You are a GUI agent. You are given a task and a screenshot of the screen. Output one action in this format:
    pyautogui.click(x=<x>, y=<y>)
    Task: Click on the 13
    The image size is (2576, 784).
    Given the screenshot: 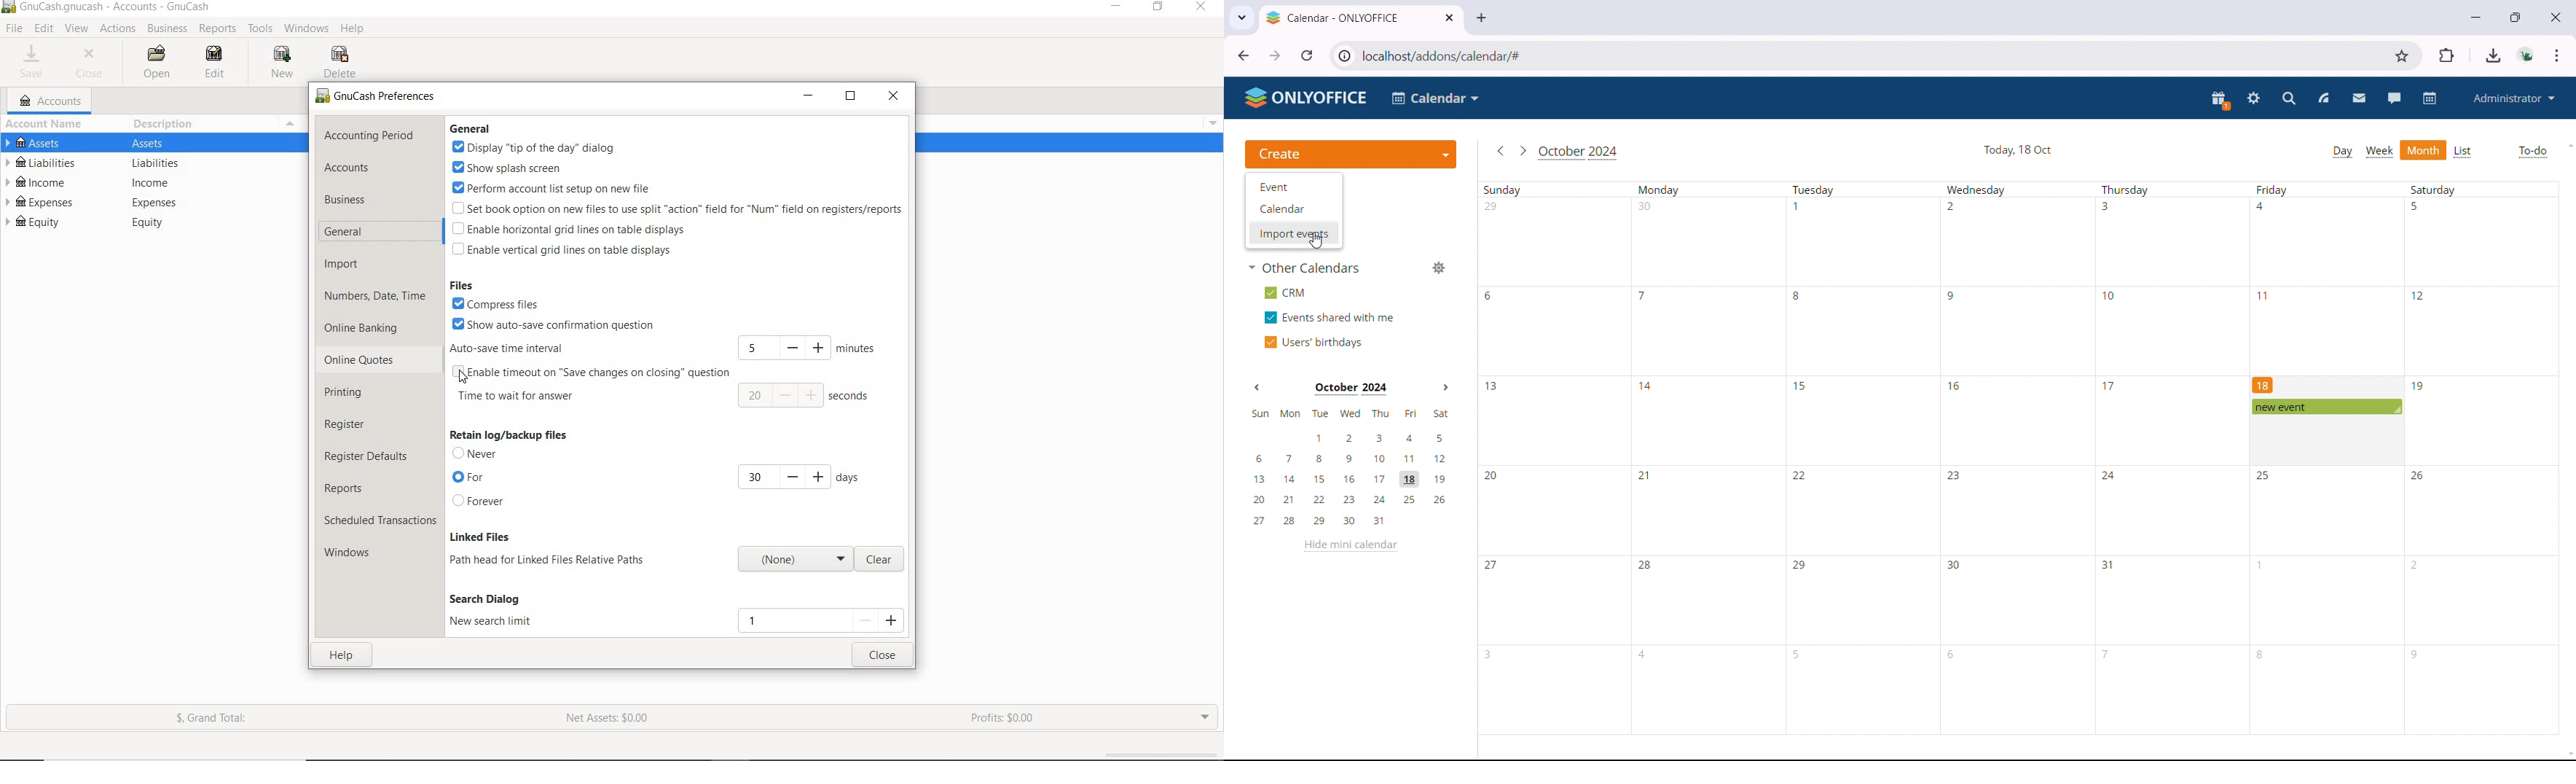 What is the action you would take?
    pyautogui.click(x=1492, y=387)
    